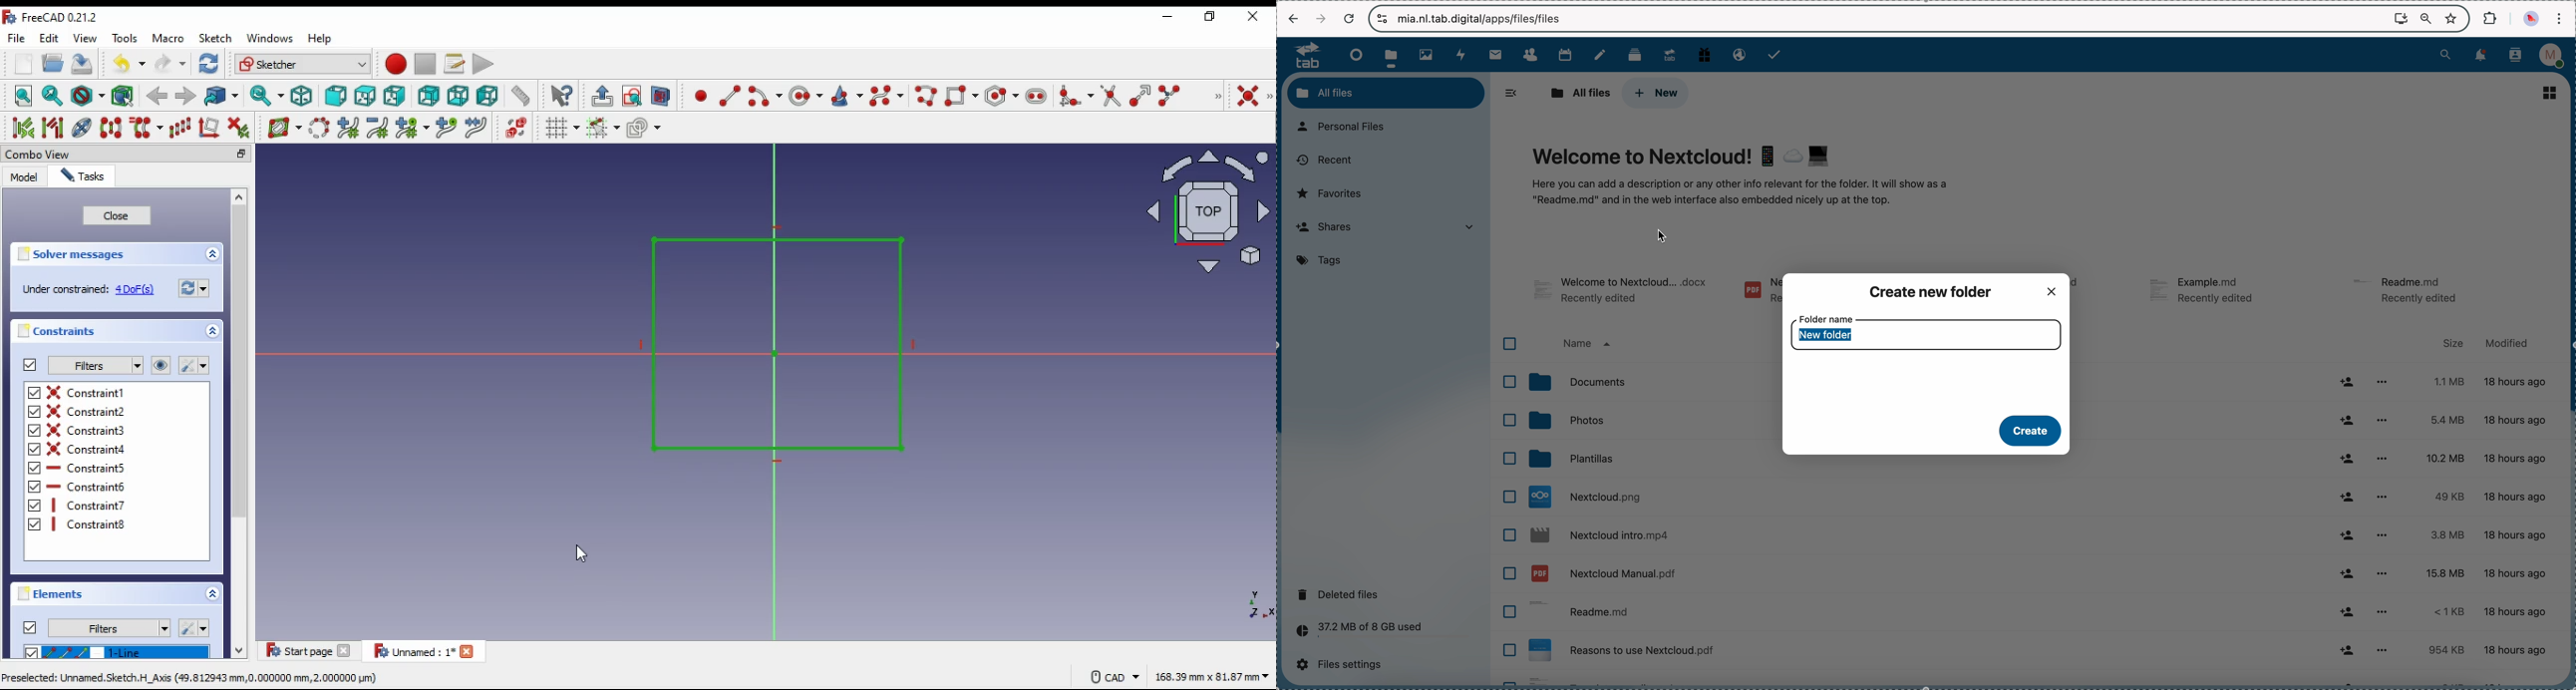 The image size is (2576, 700). Describe the element at coordinates (2479, 56) in the screenshot. I see `notifications` at that location.